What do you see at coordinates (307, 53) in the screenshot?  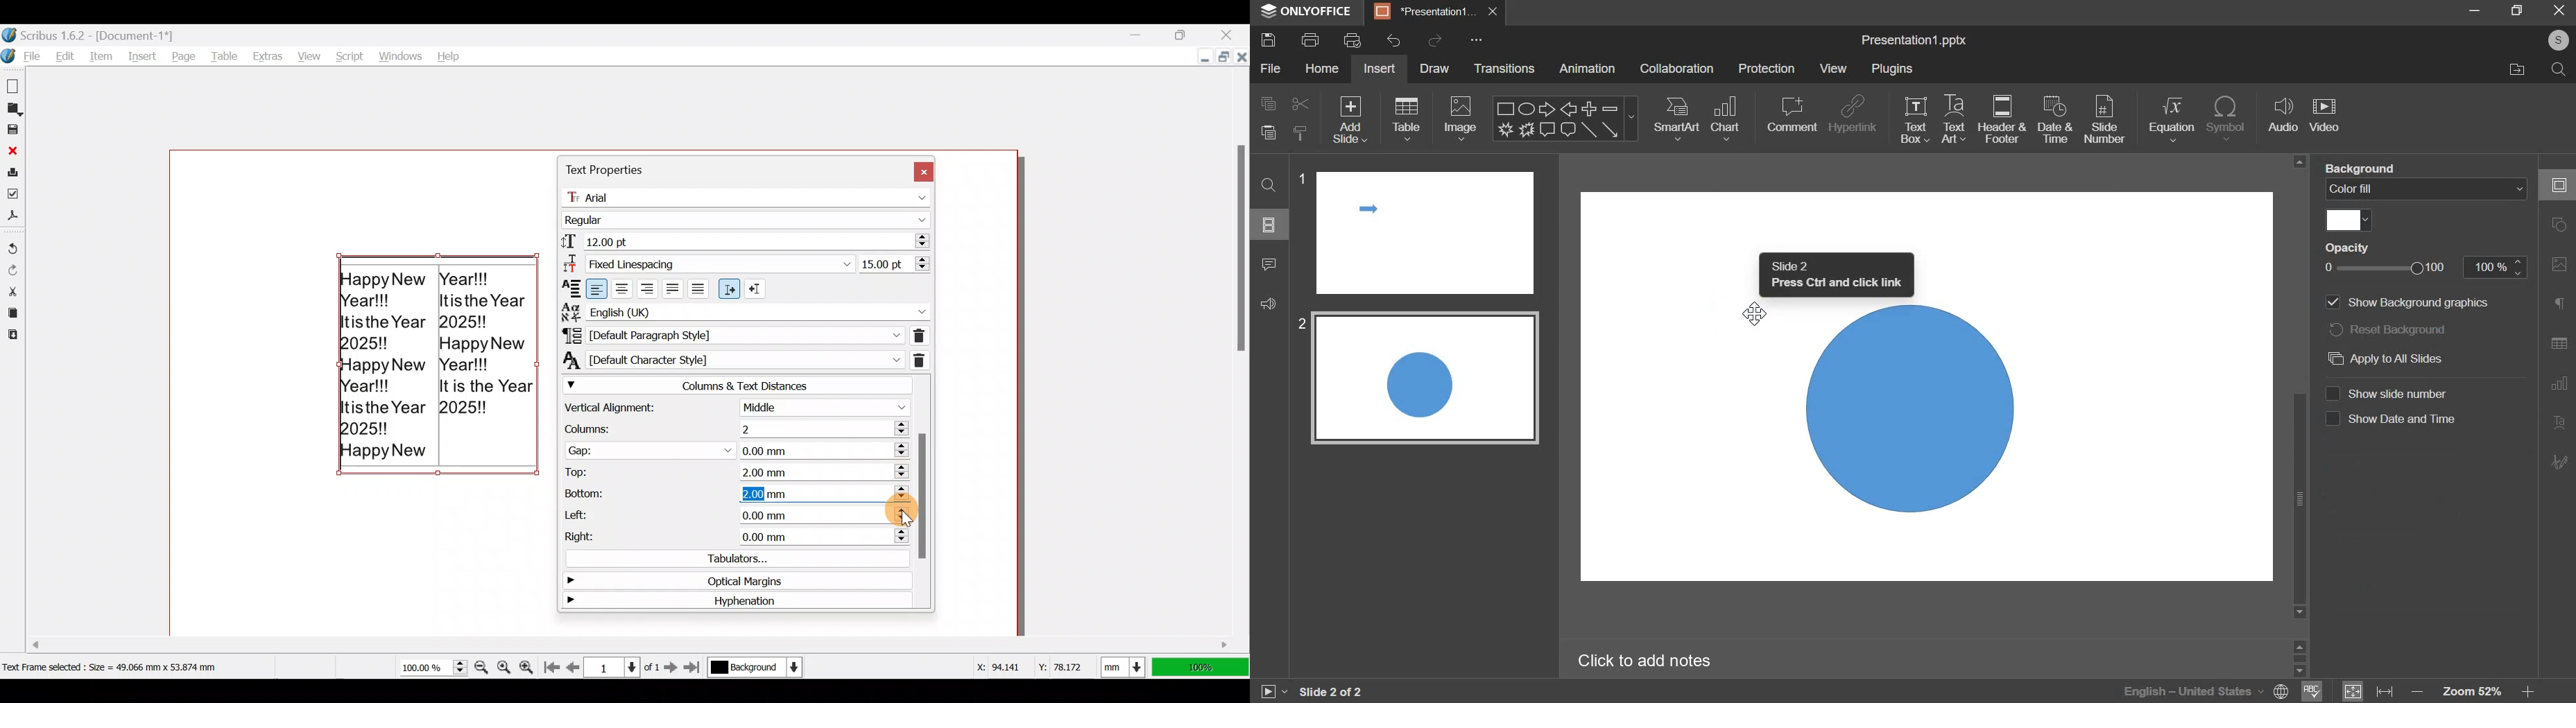 I see `View` at bounding box center [307, 53].